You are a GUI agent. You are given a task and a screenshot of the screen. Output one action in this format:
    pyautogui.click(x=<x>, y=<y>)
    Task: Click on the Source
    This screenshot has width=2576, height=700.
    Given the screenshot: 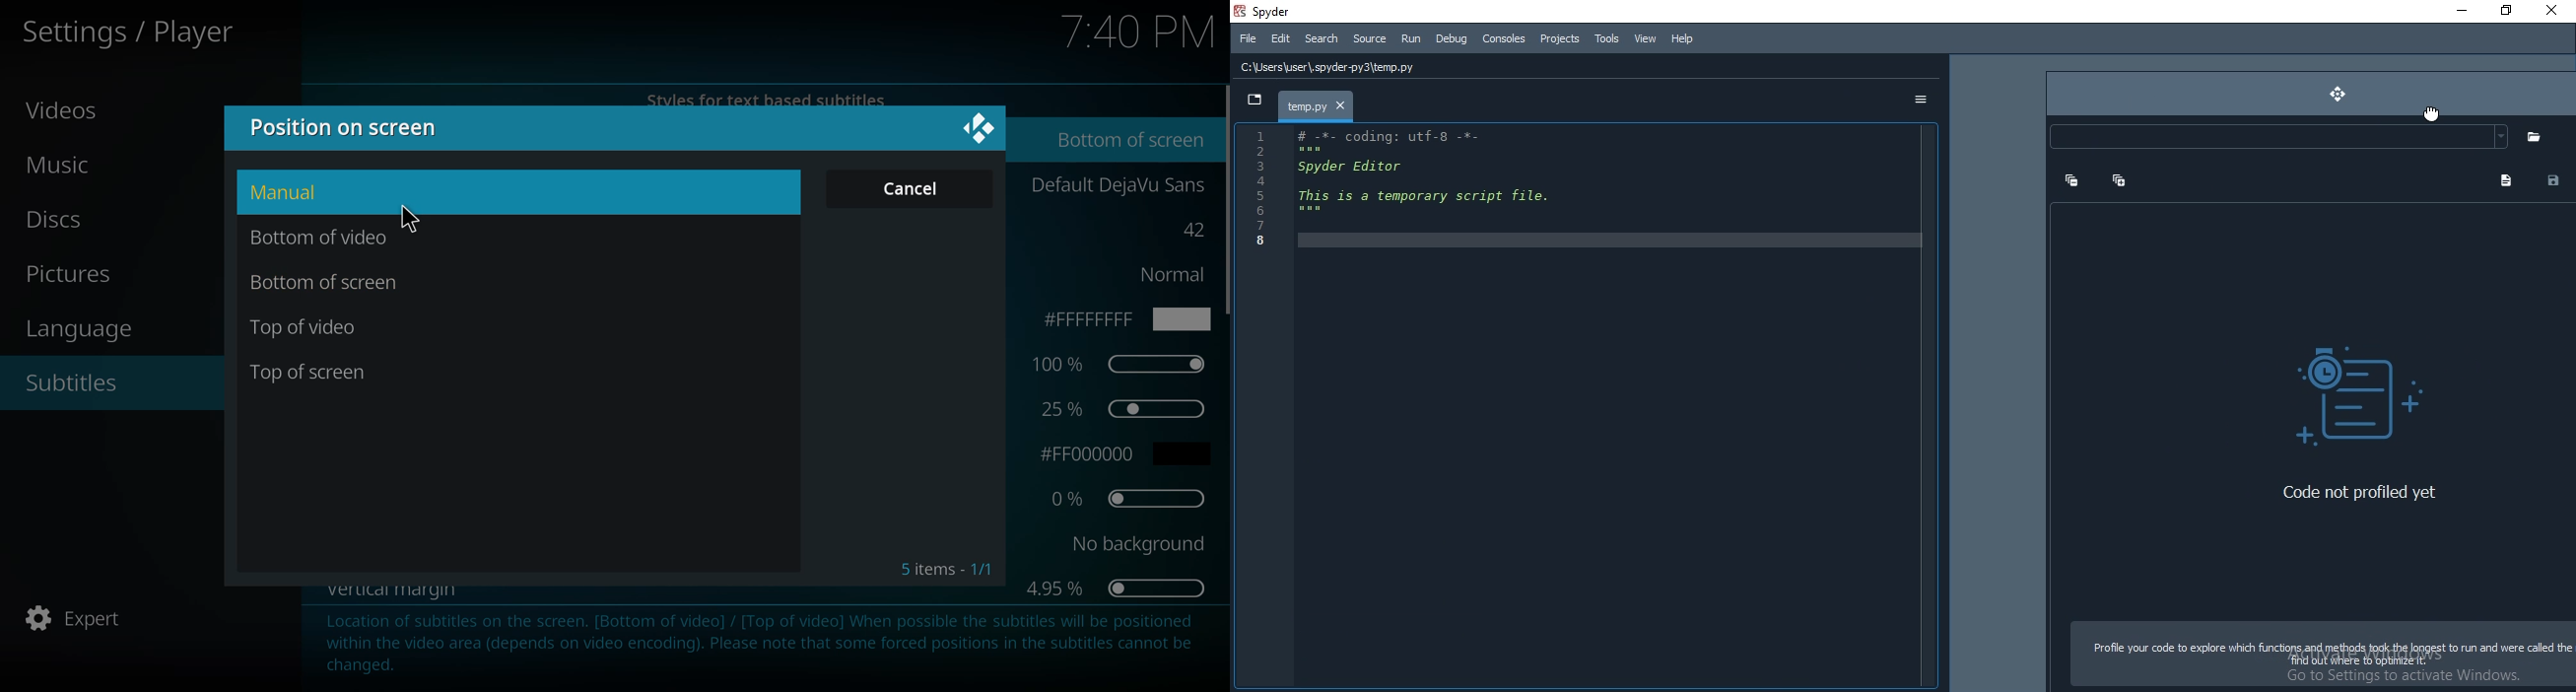 What is the action you would take?
    pyautogui.click(x=1370, y=39)
    